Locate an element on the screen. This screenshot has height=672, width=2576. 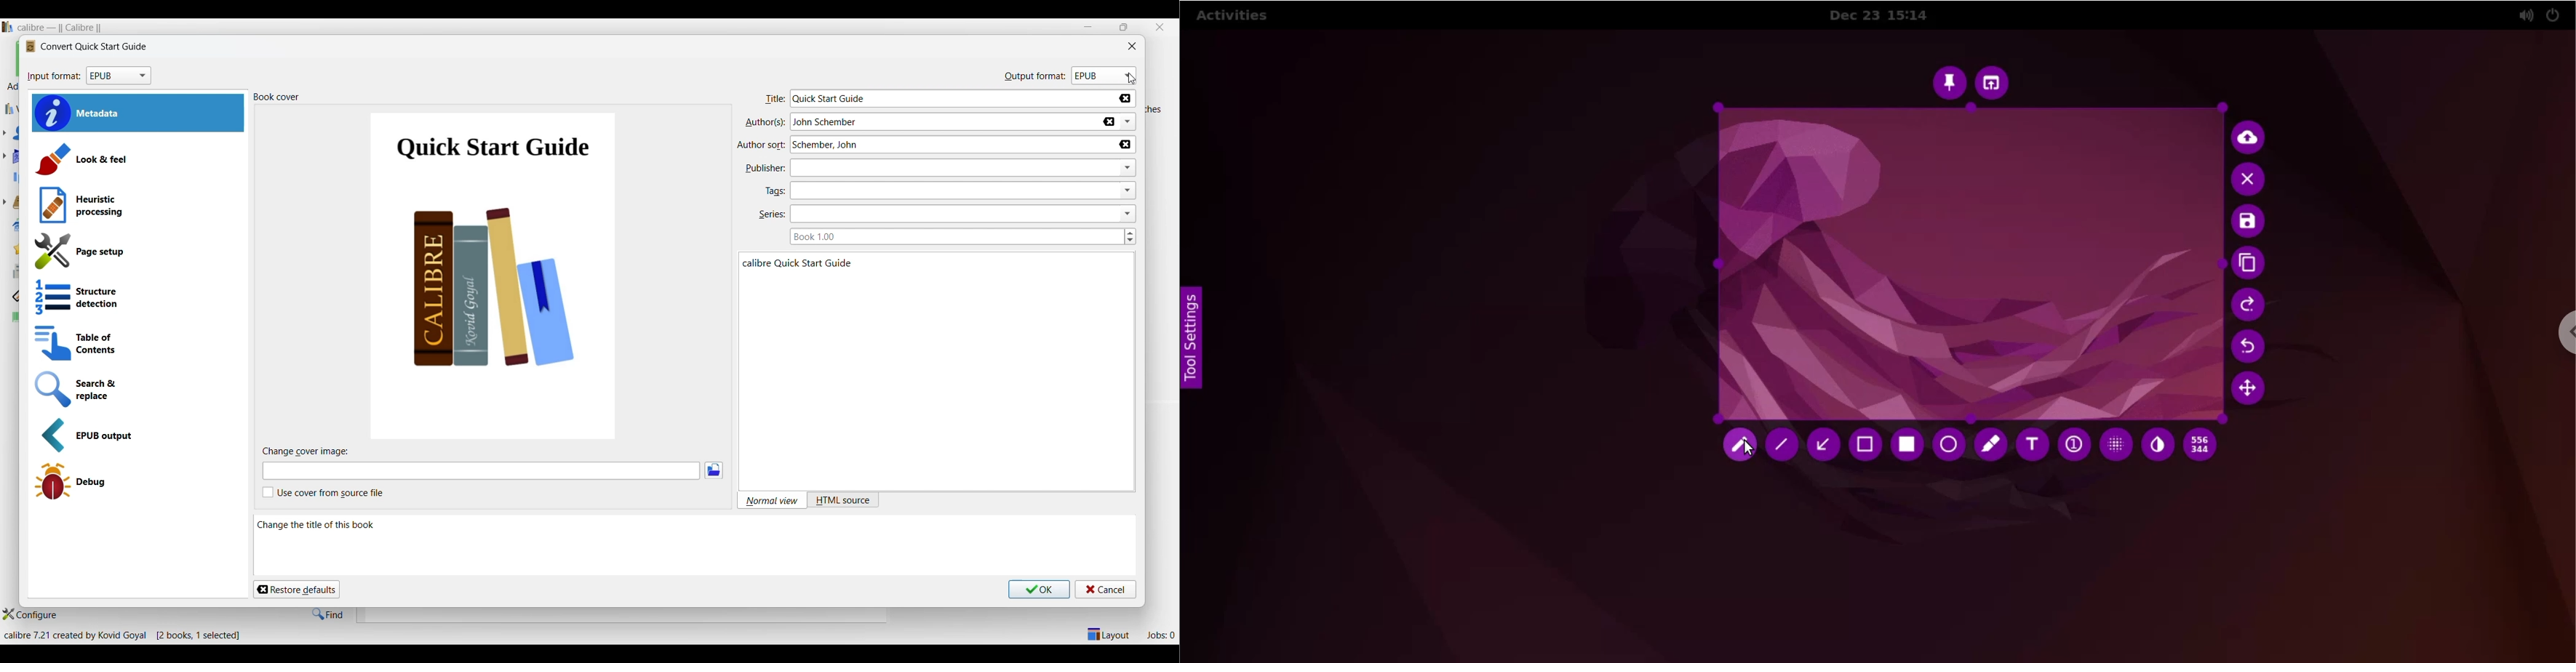
HTML source is located at coordinates (844, 501).